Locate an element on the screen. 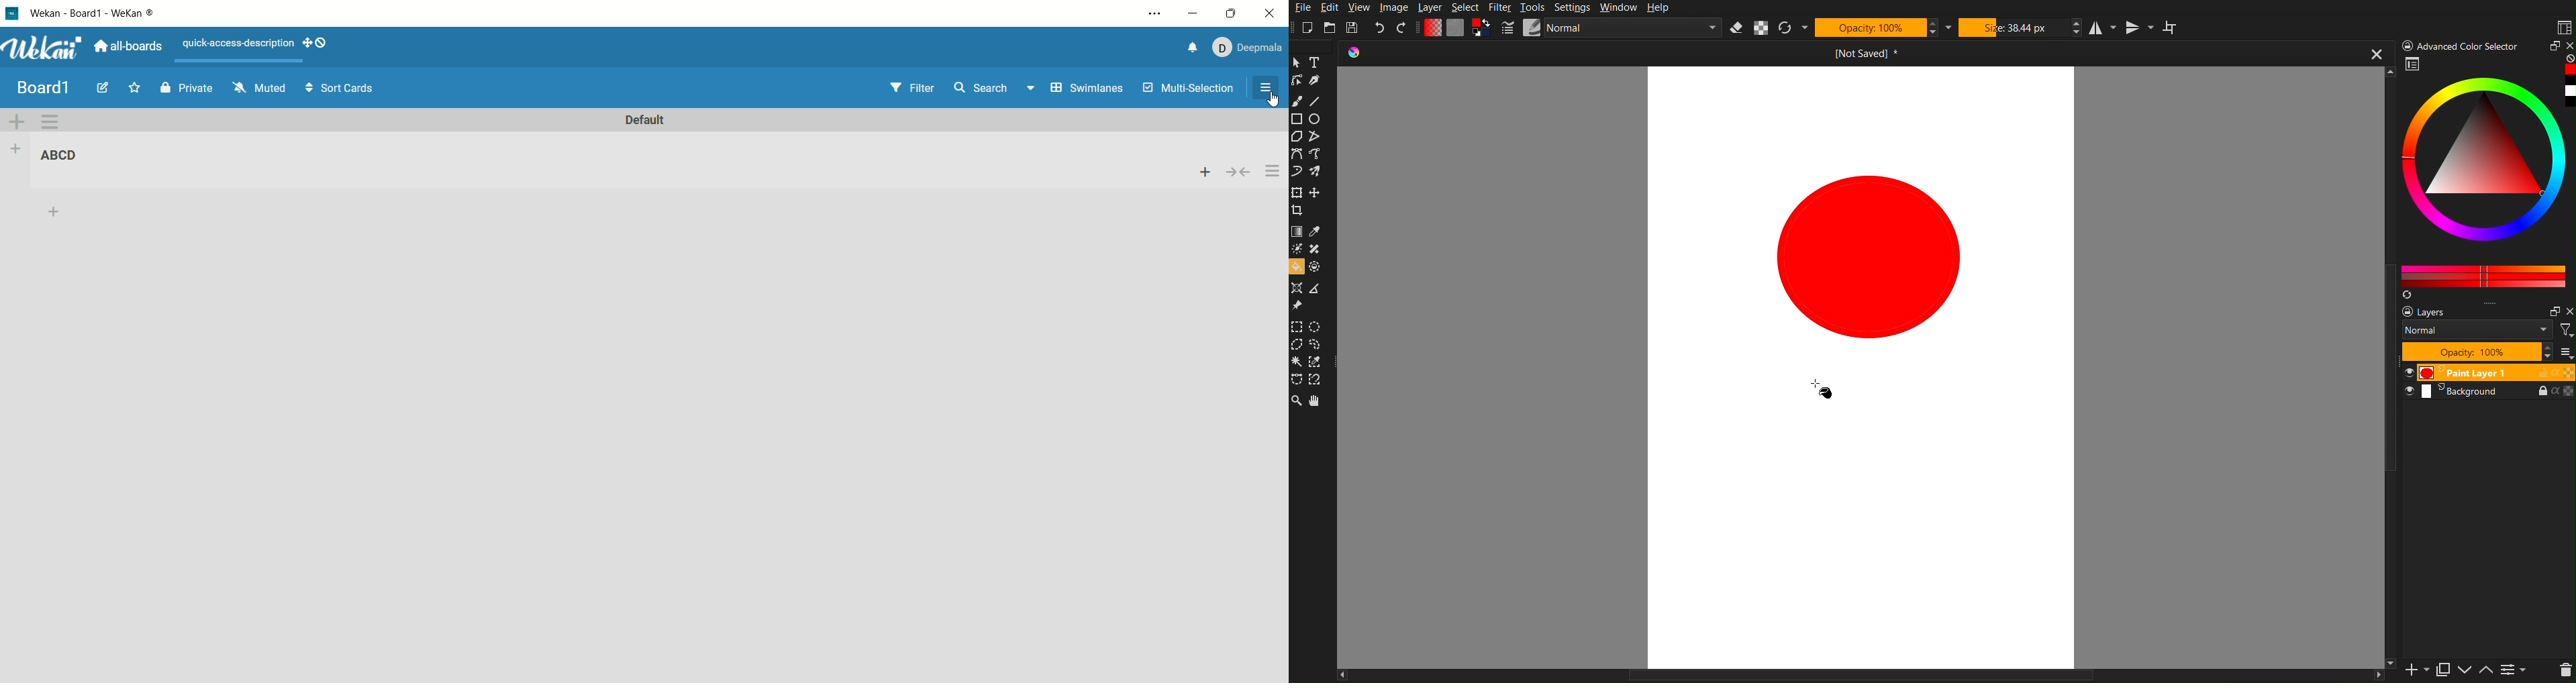 The height and width of the screenshot is (700, 2576). Magnetic Curve is located at coordinates (1317, 380).